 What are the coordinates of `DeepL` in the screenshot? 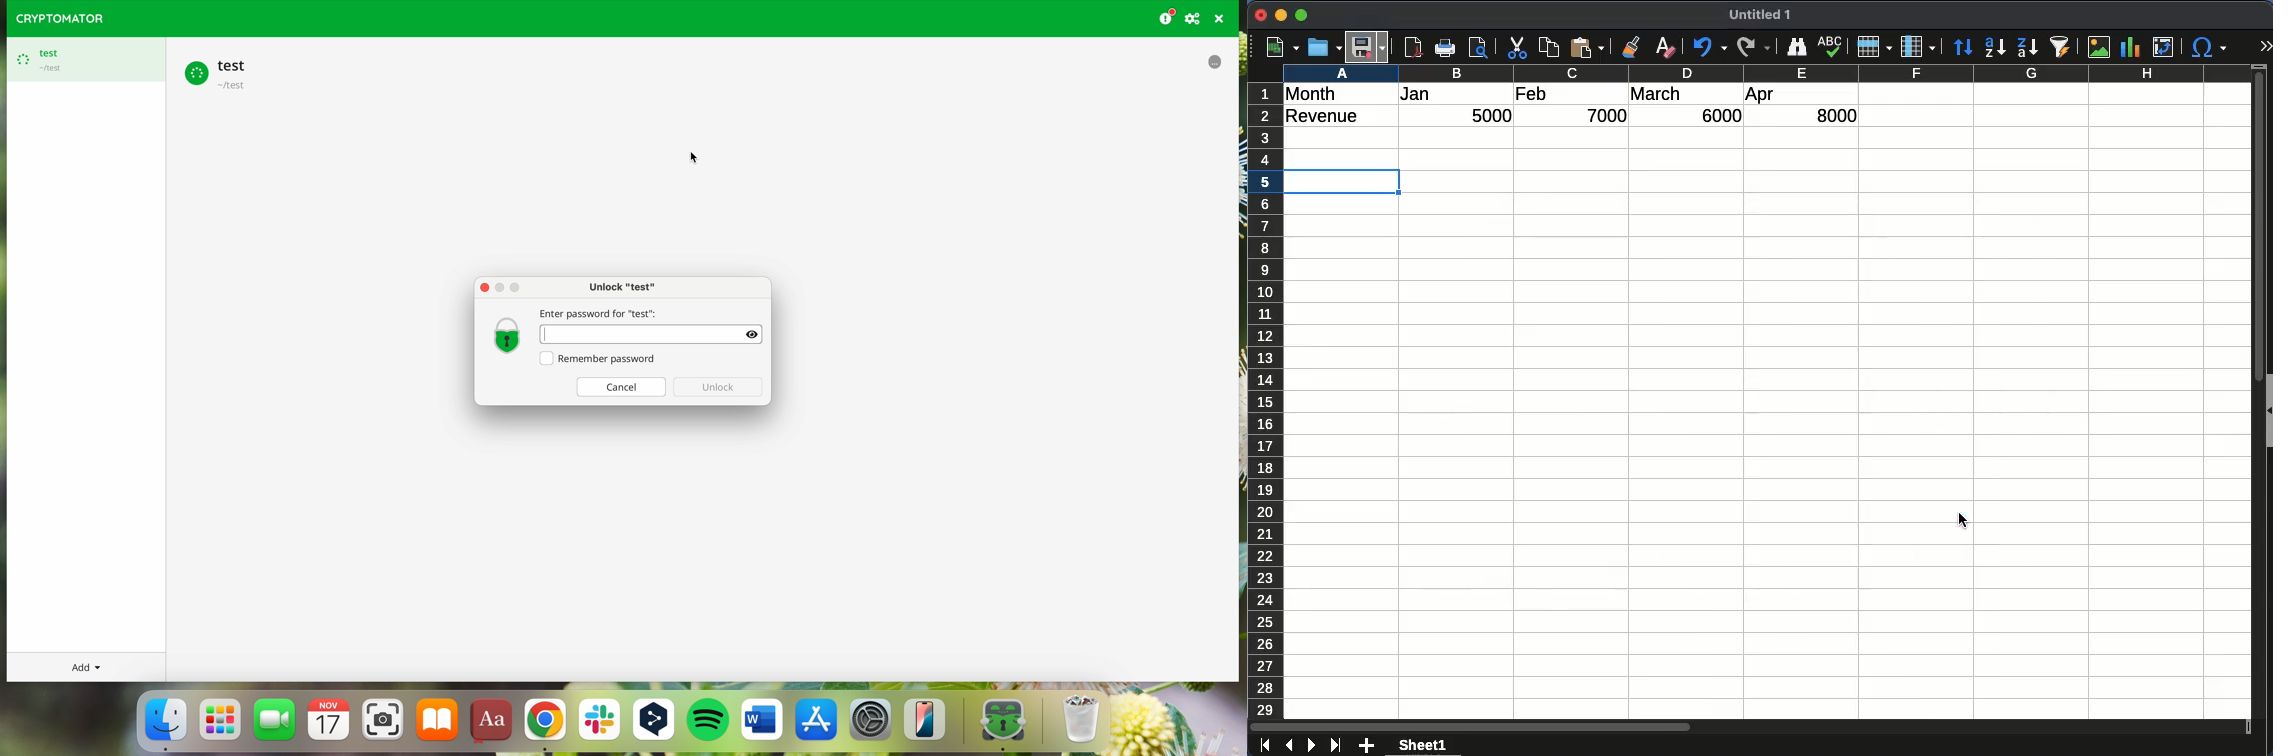 It's located at (656, 721).